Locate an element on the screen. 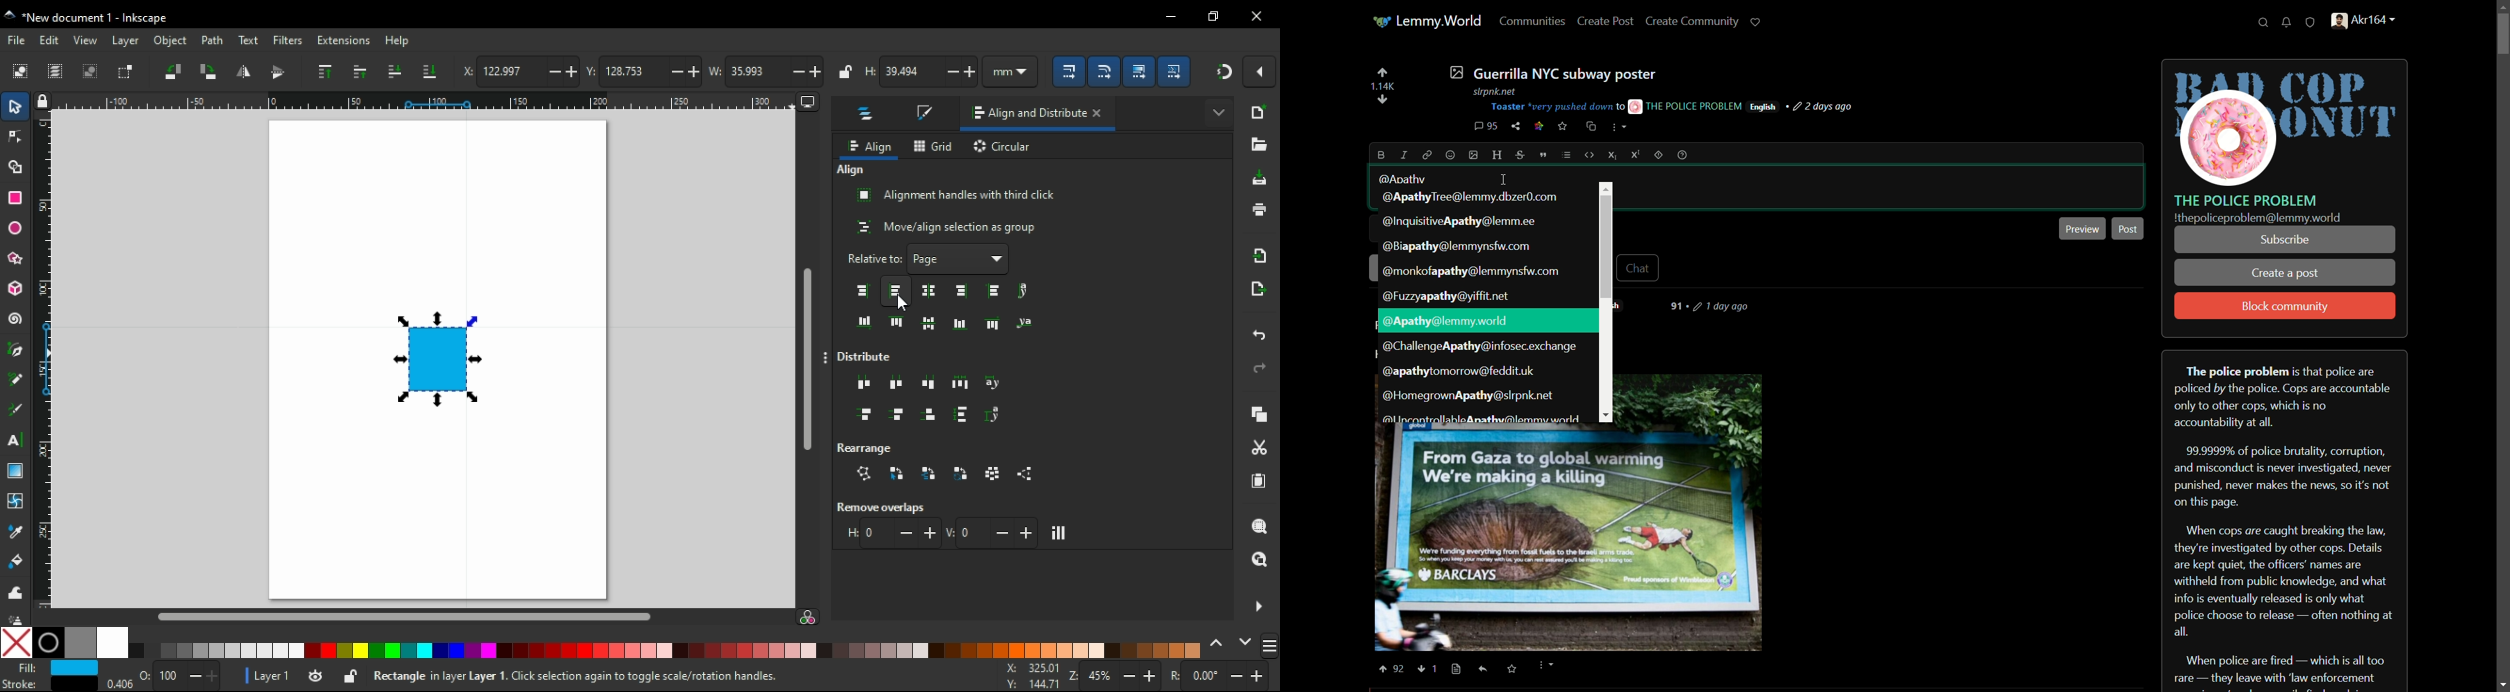 The width and height of the screenshot is (2520, 700). scroll bar is located at coordinates (1605, 245).